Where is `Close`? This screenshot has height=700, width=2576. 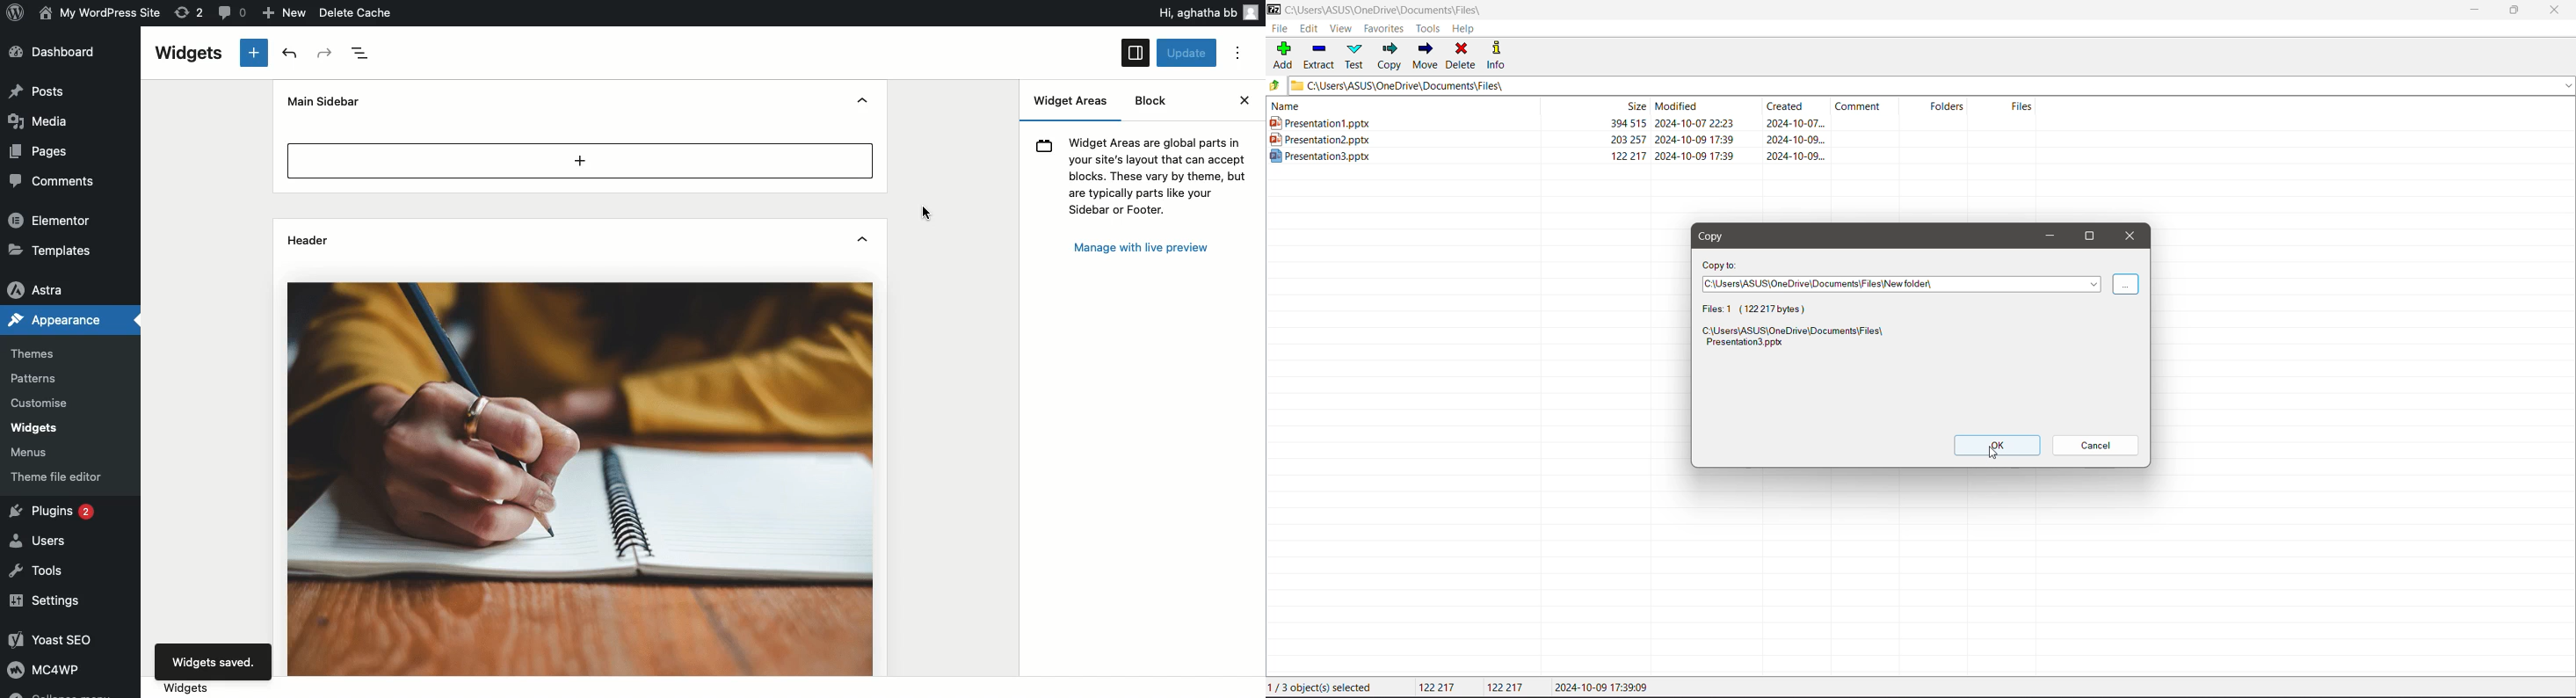 Close is located at coordinates (1244, 100).